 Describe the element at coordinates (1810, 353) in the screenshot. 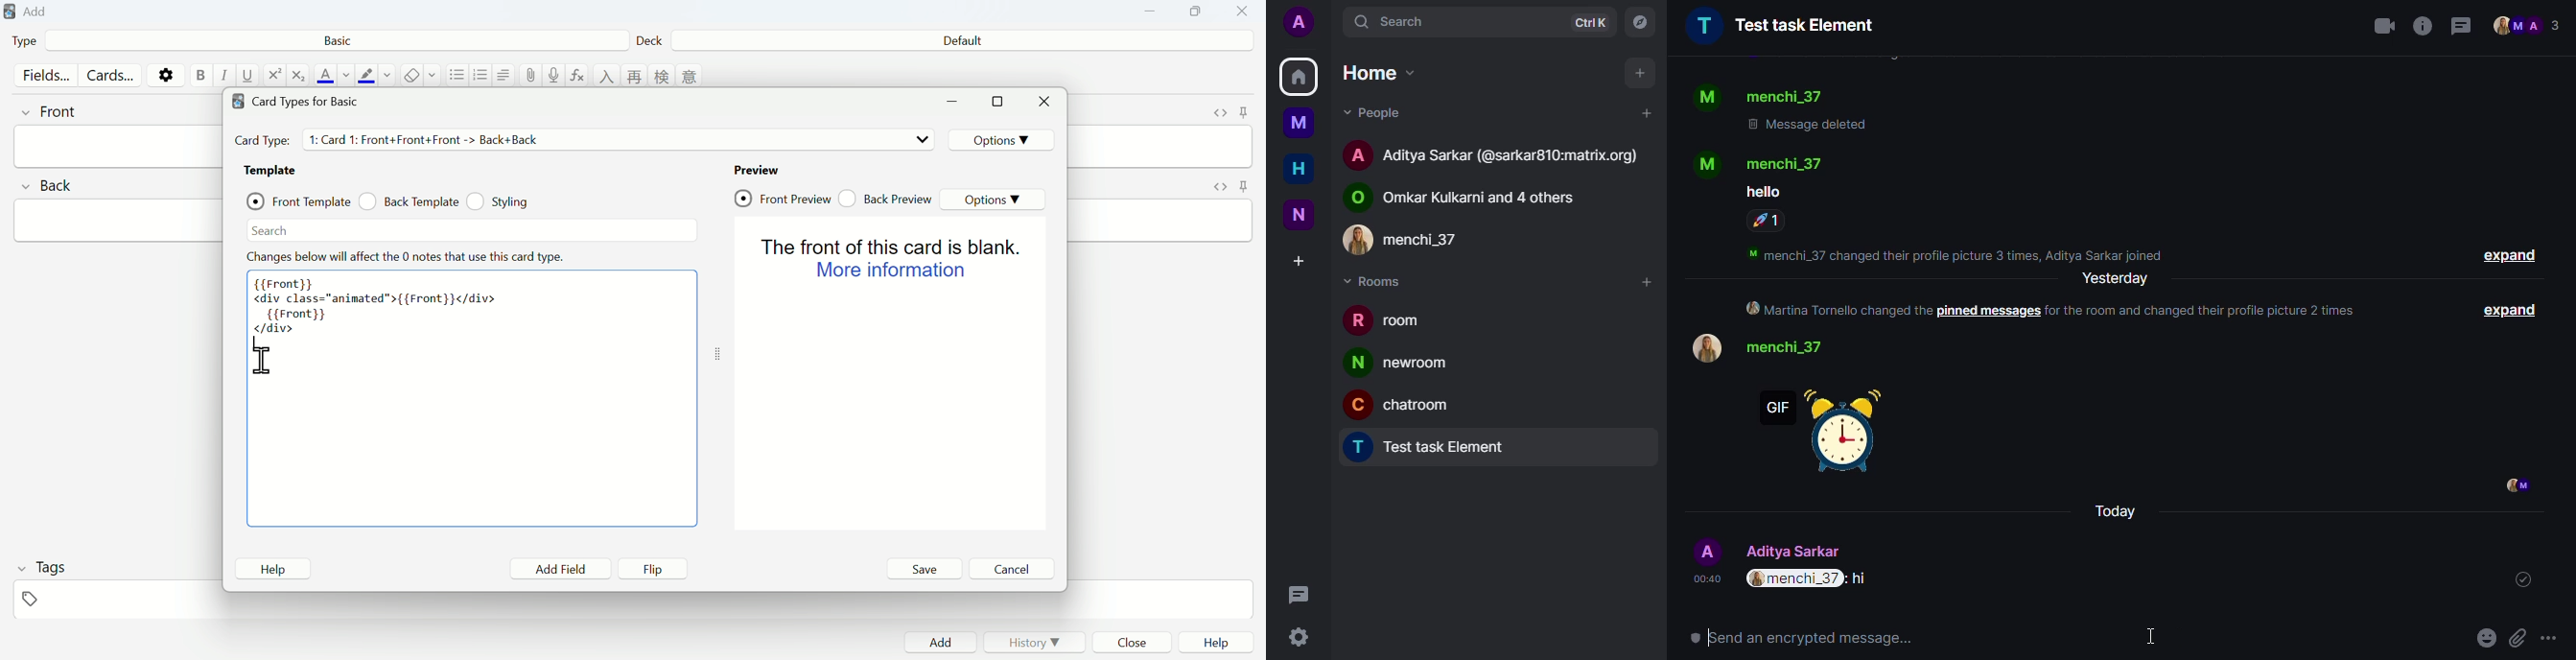

I see `contact` at that location.